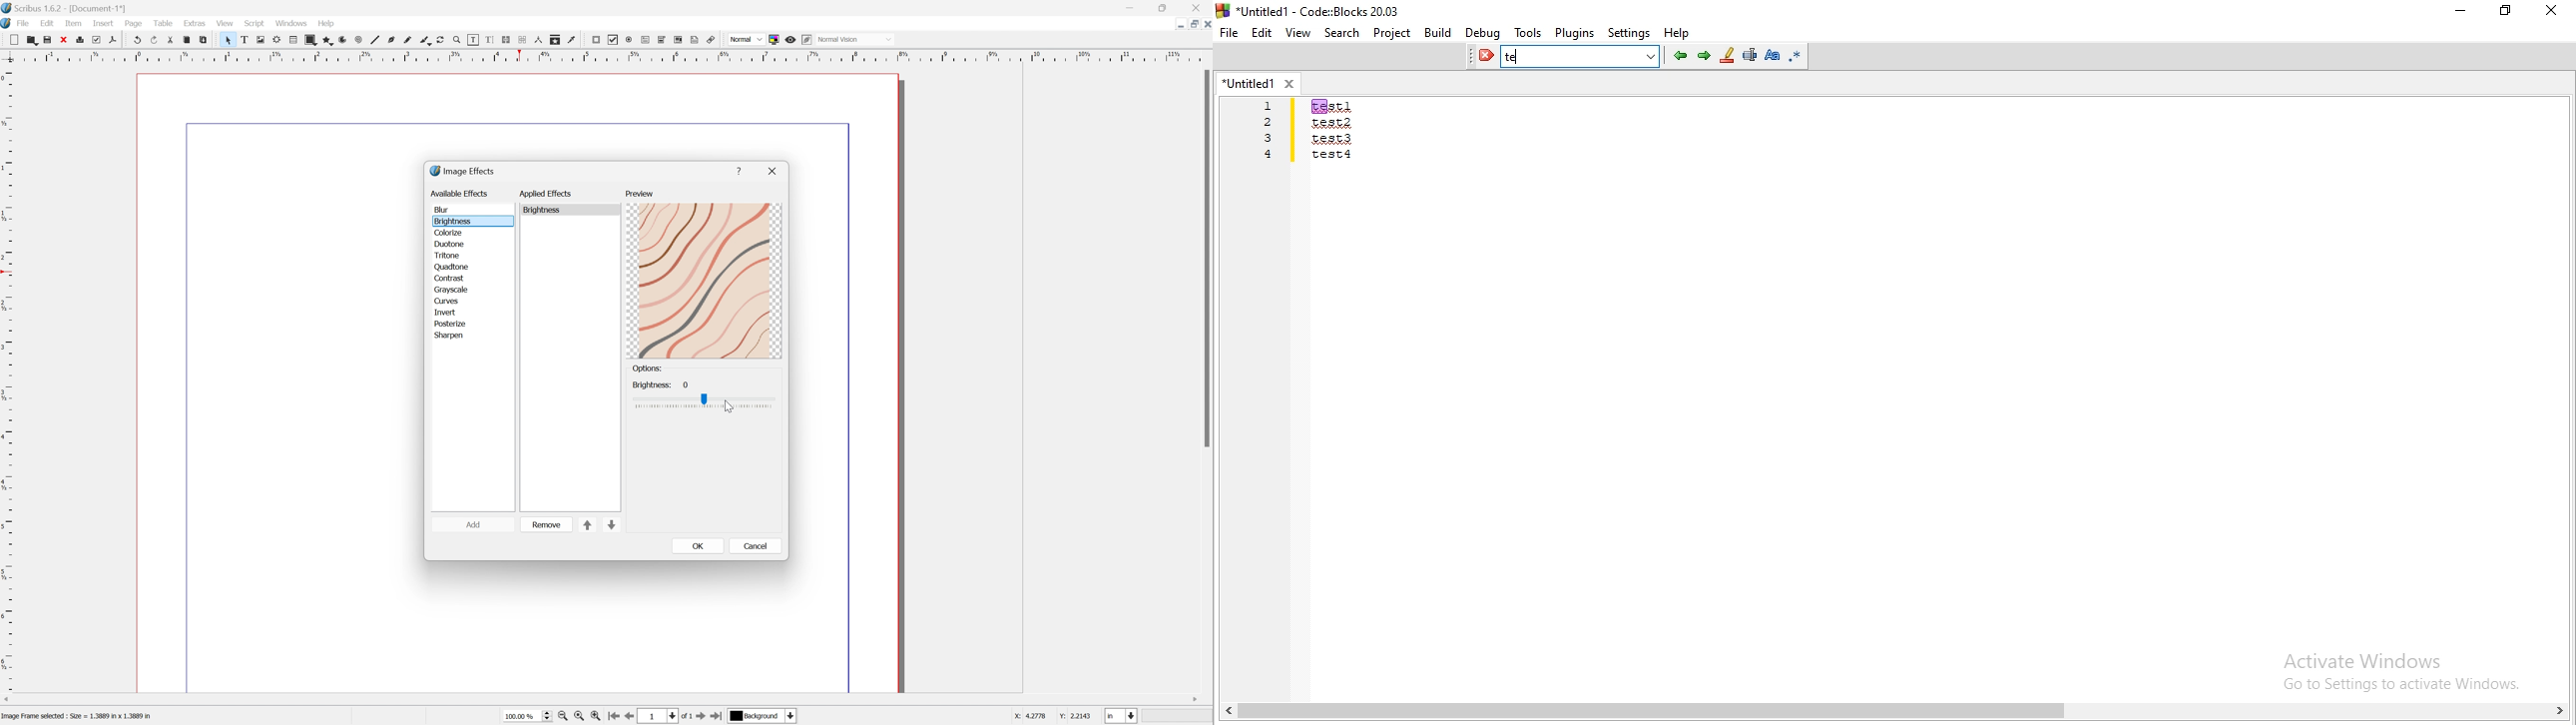  What do you see at coordinates (668, 715) in the screenshot?
I see `1 of 1` at bounding box center [668, 715].